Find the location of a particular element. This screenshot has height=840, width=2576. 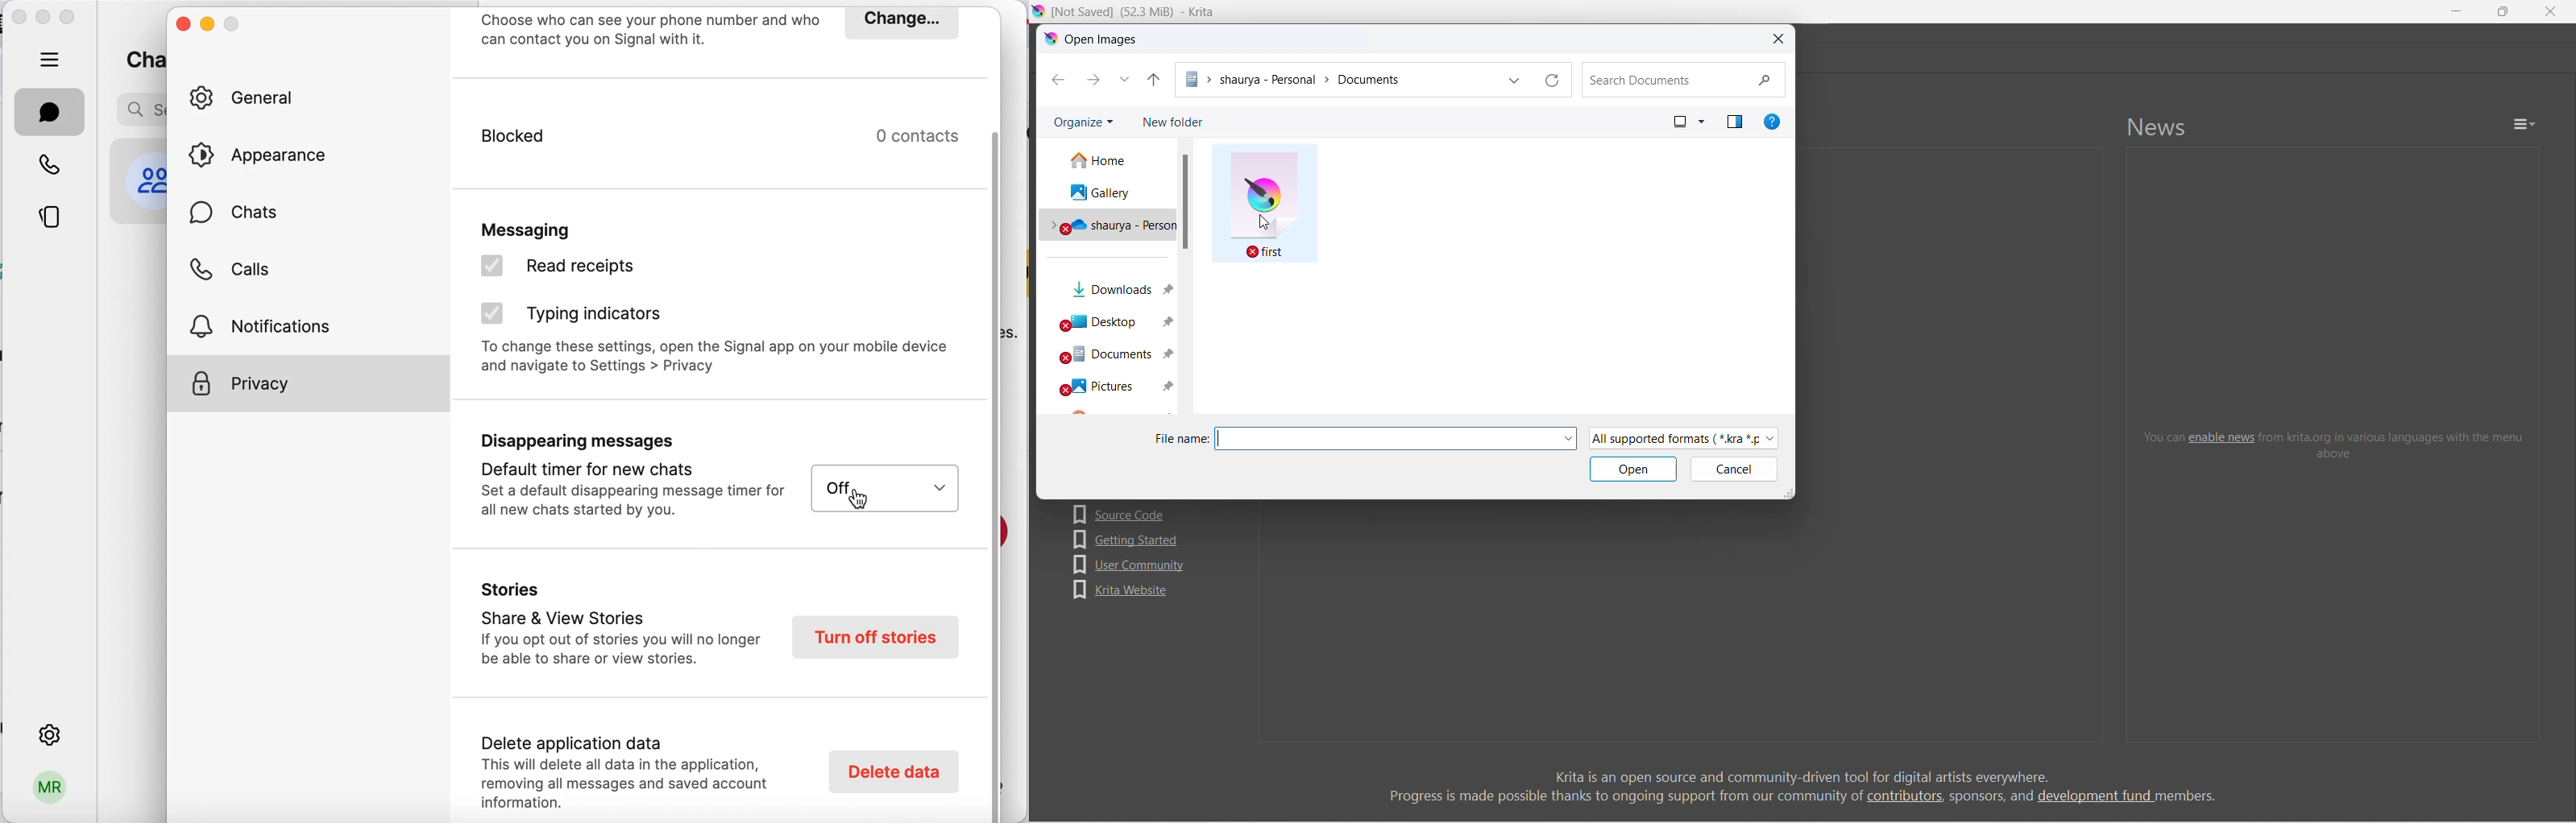

file name box is located at coordinates (1385, 439).